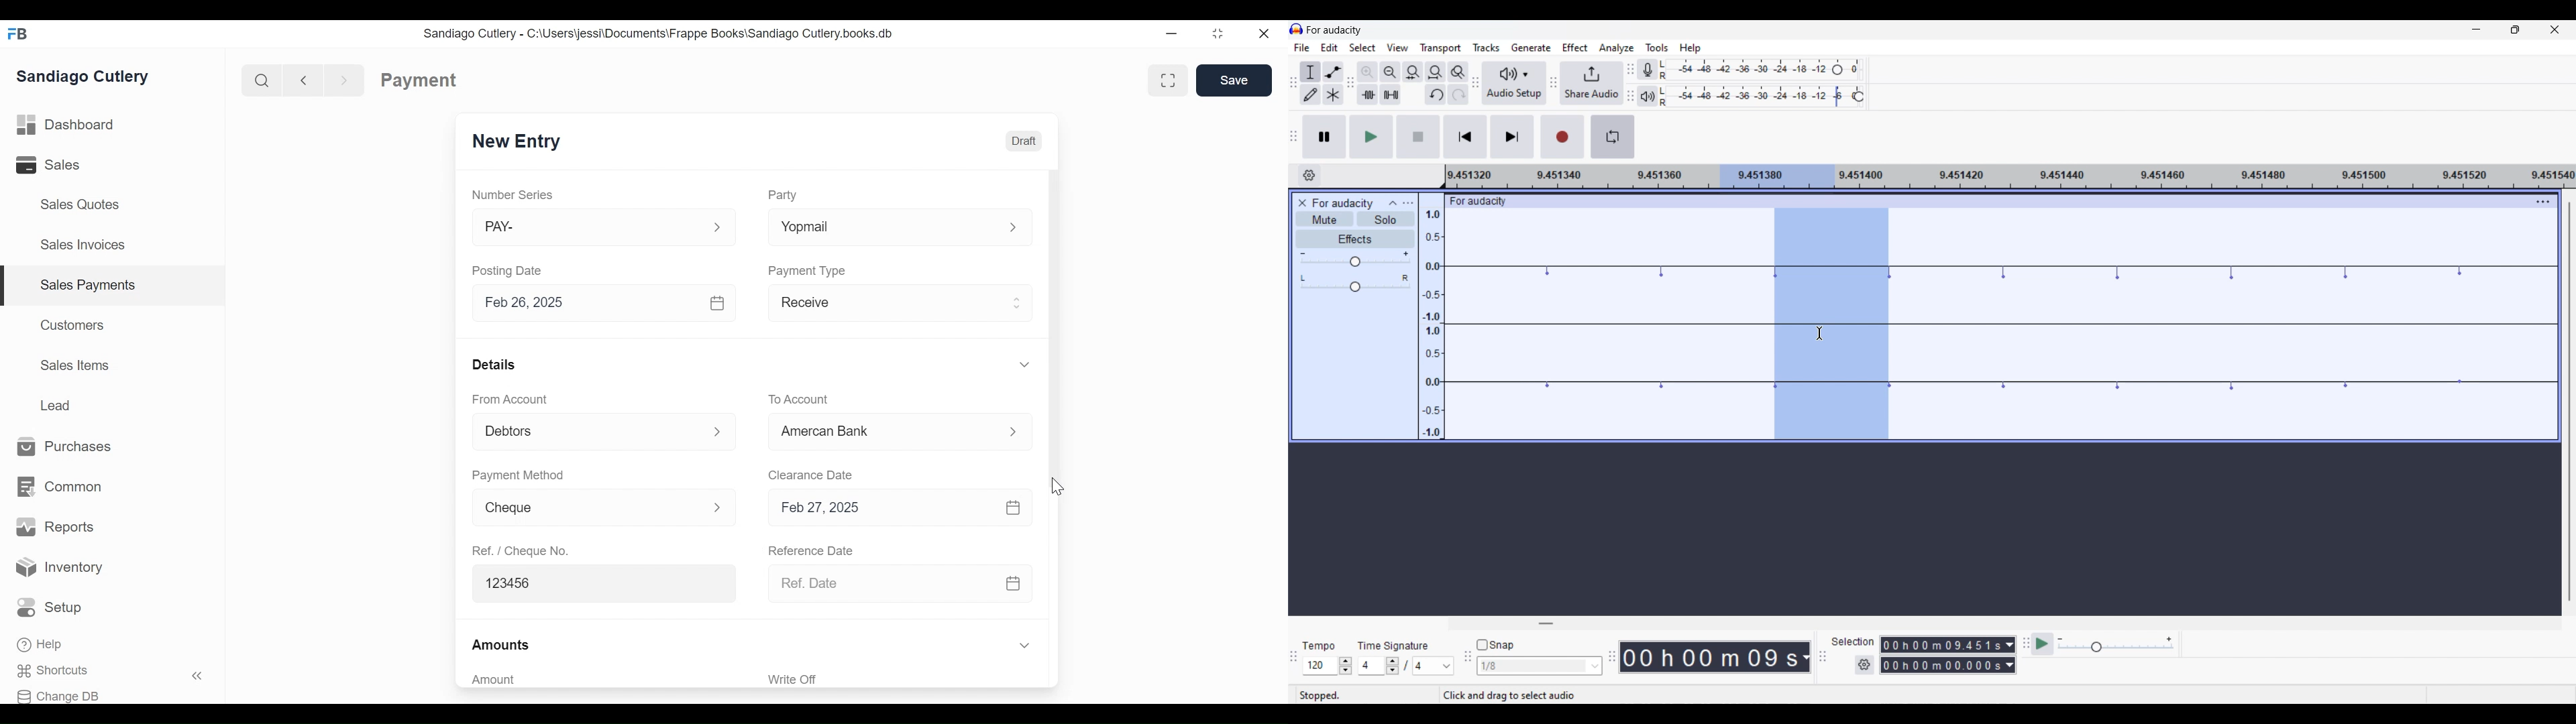 The width and height of the screenshot is (2576, 728). What do you see at coordinates (1391, 95) in the screenshot?
I see `Silence audio selection` at bounding box center [1391, 95].